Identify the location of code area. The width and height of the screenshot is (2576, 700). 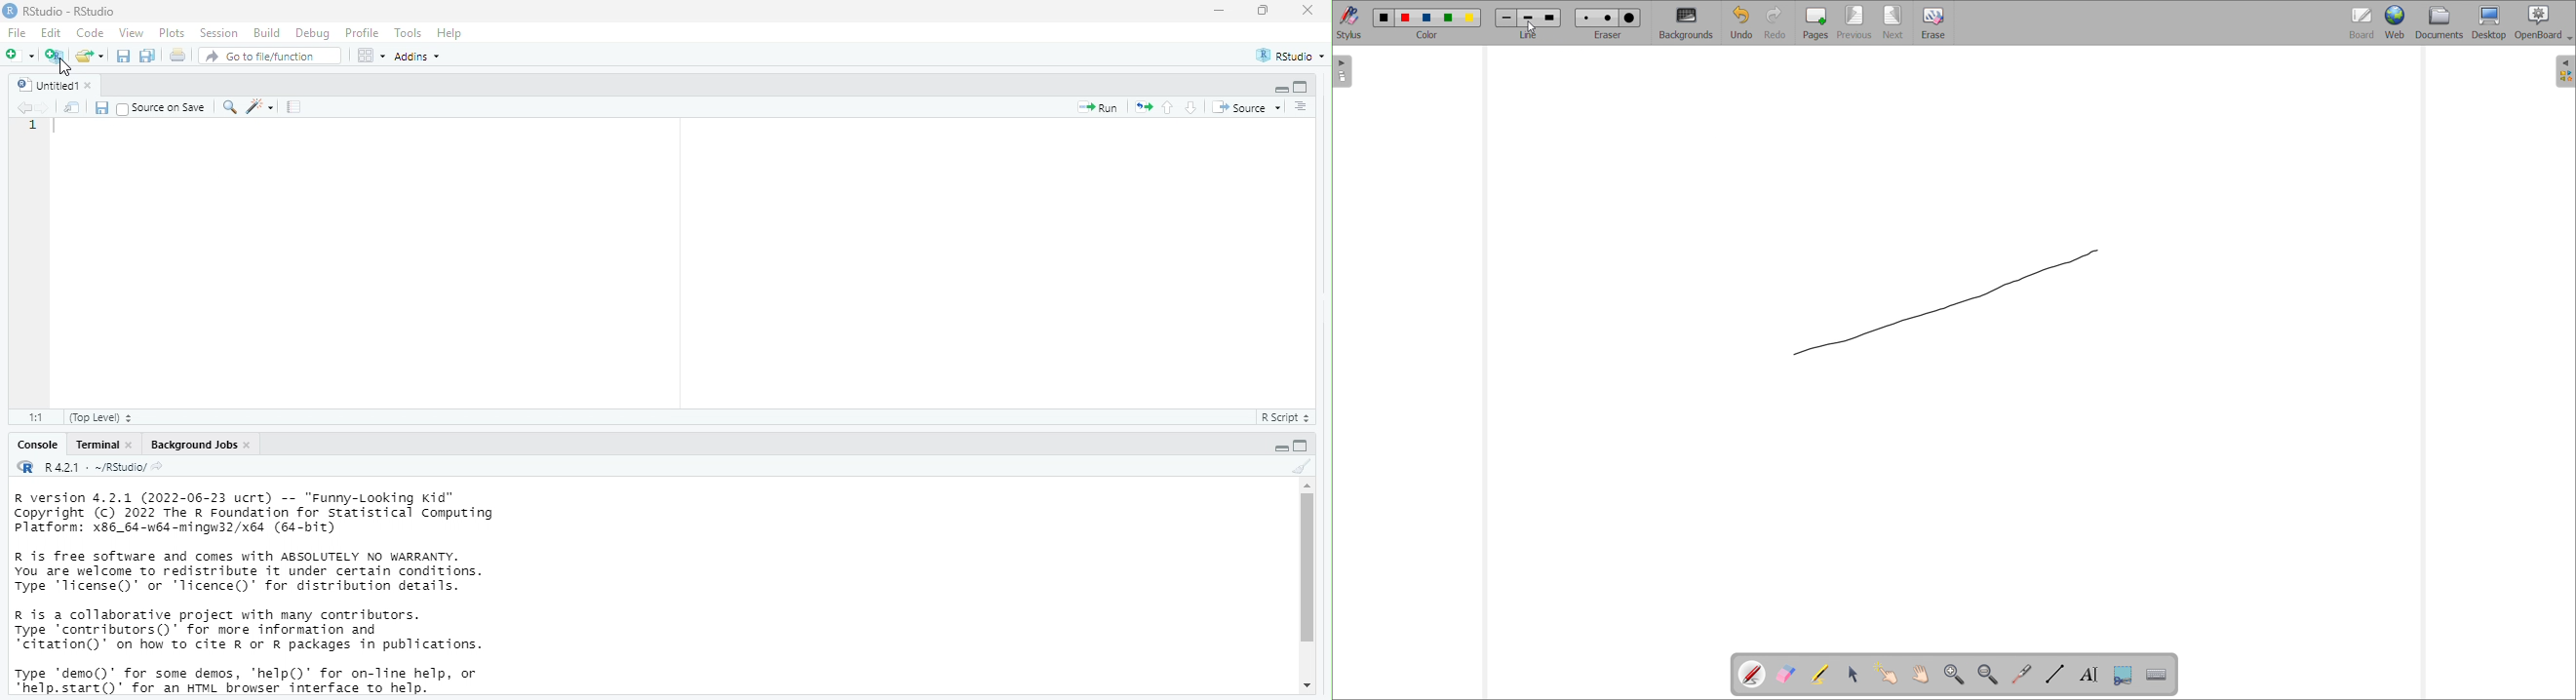
(361, 269).